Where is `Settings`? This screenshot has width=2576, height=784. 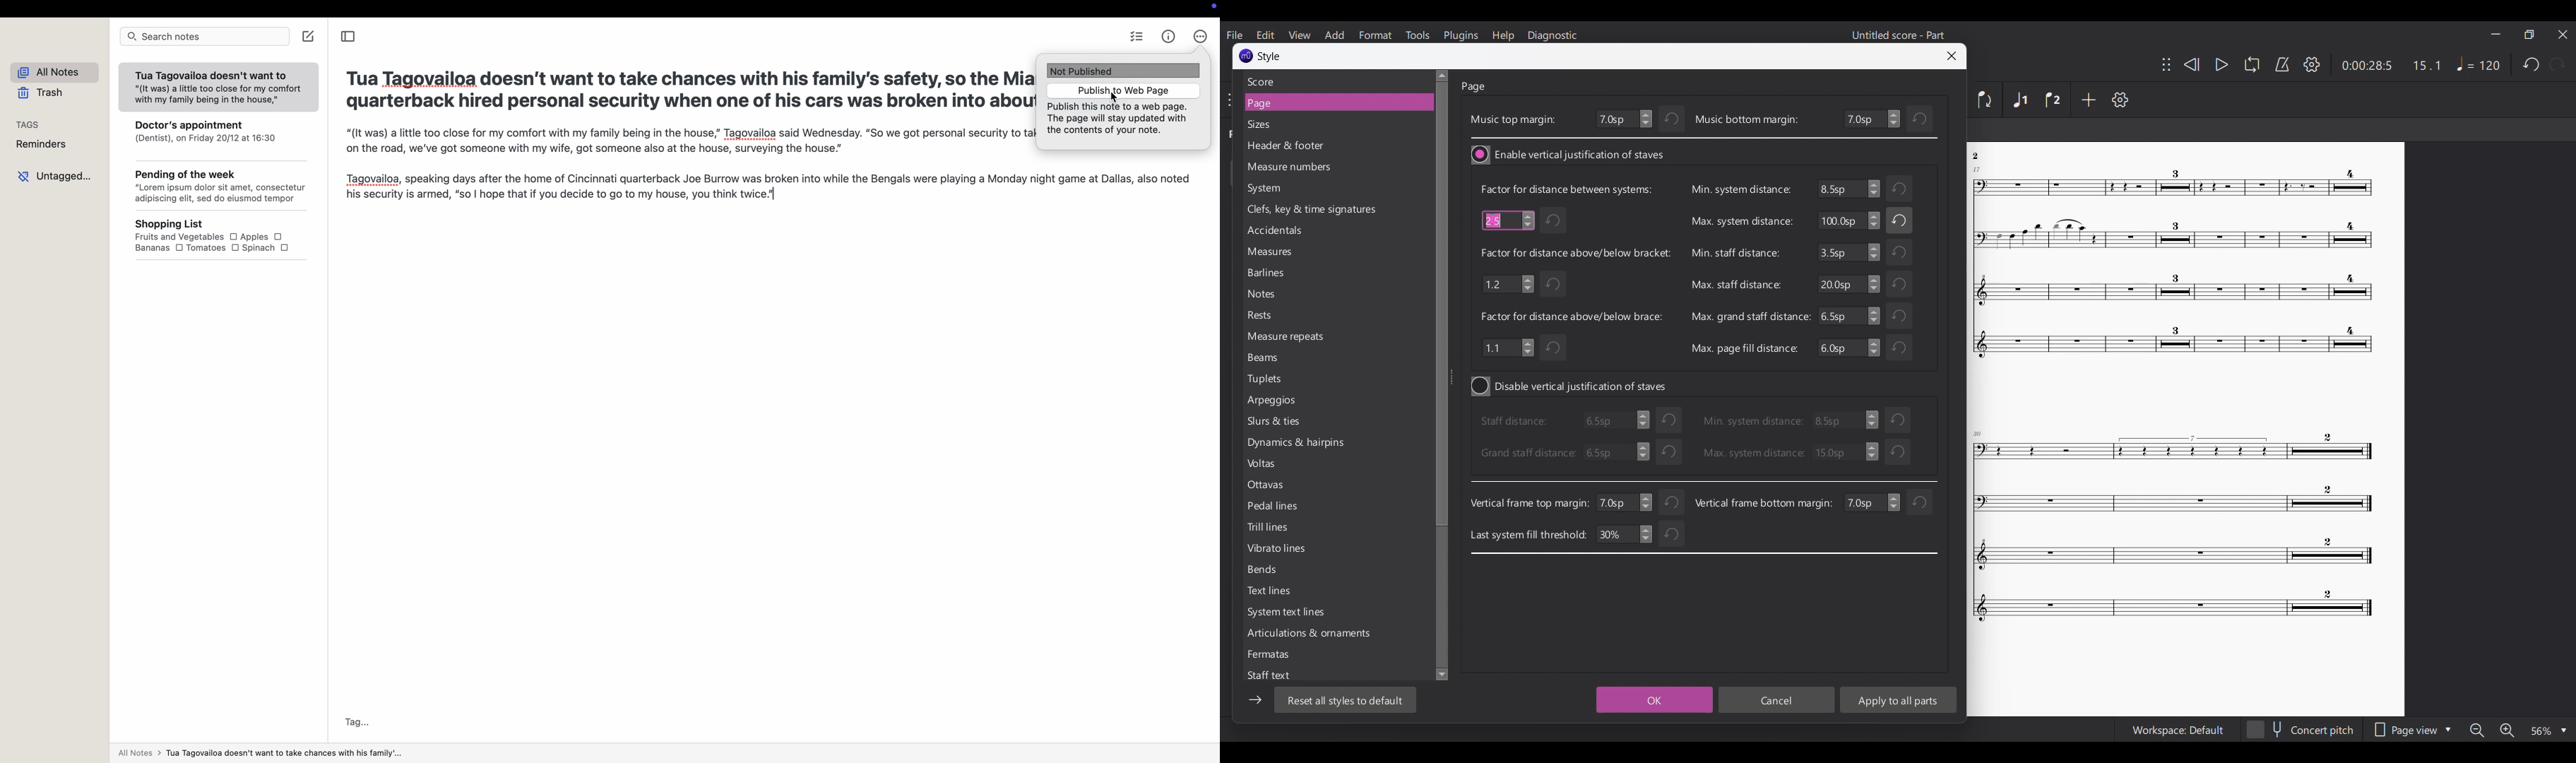
Settings is located at coordinates (2312, 64).